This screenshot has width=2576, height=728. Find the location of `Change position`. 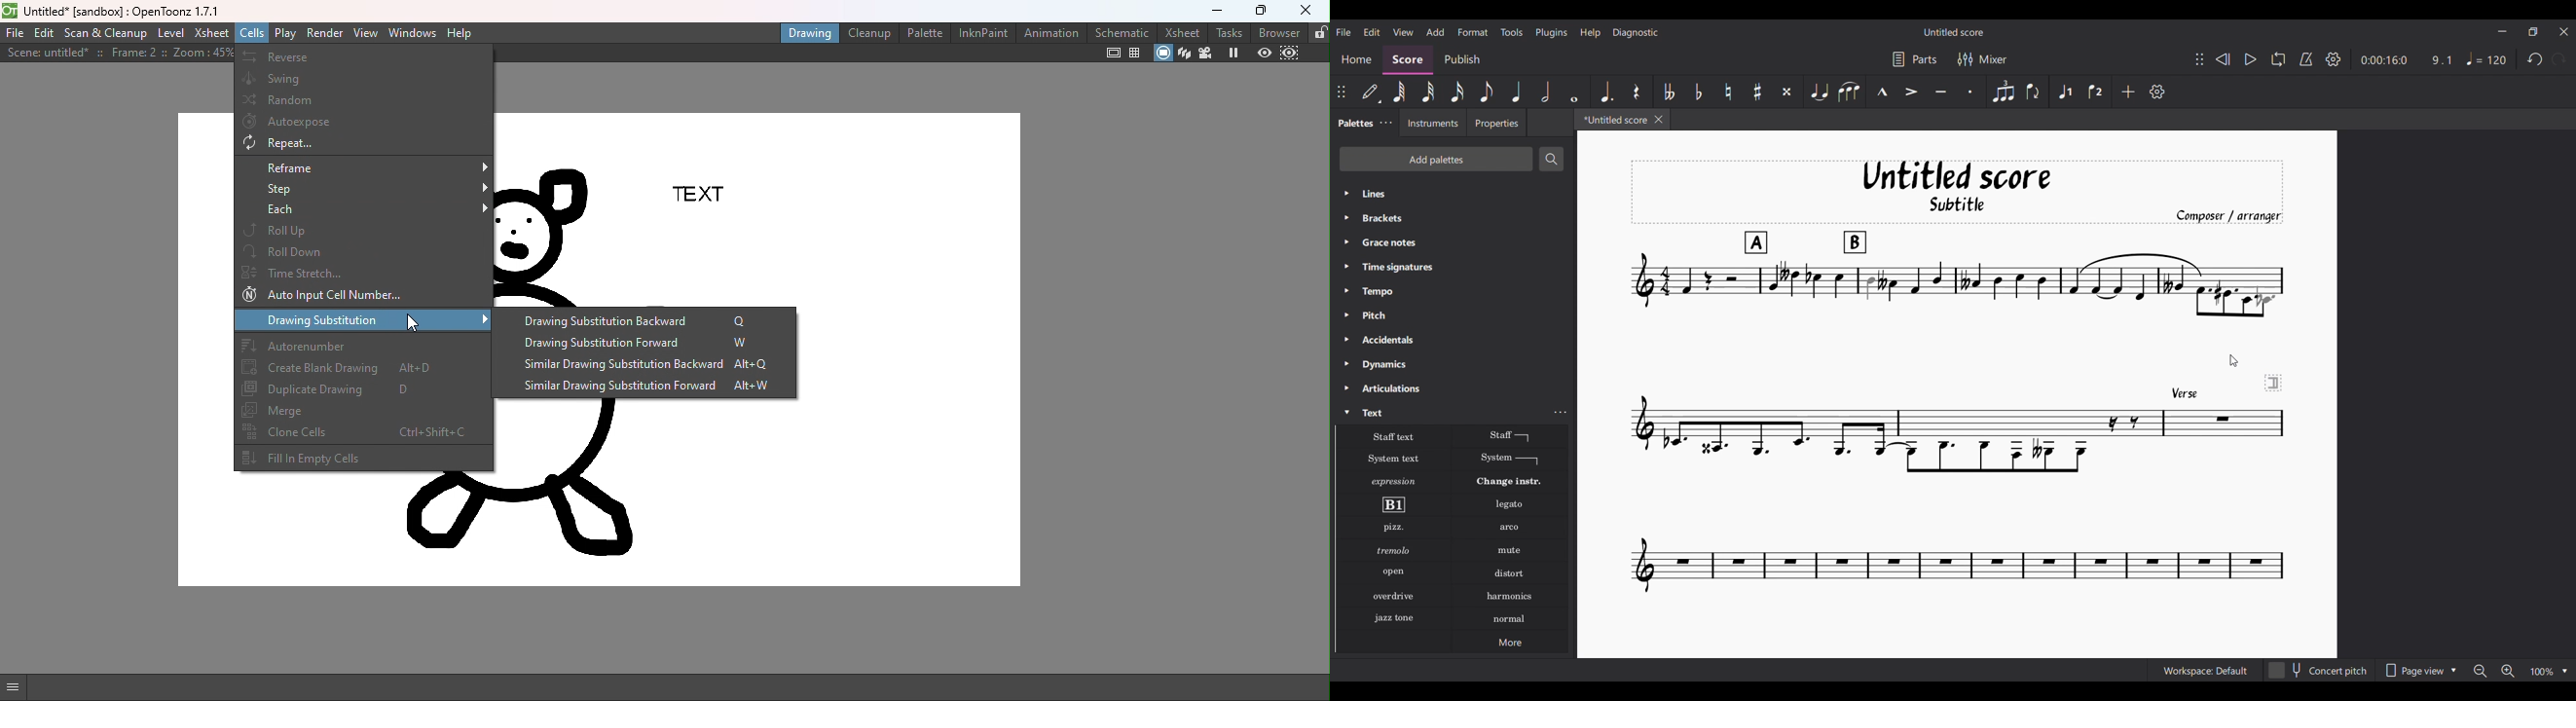

Change position is located at coordinates (2200, 59).